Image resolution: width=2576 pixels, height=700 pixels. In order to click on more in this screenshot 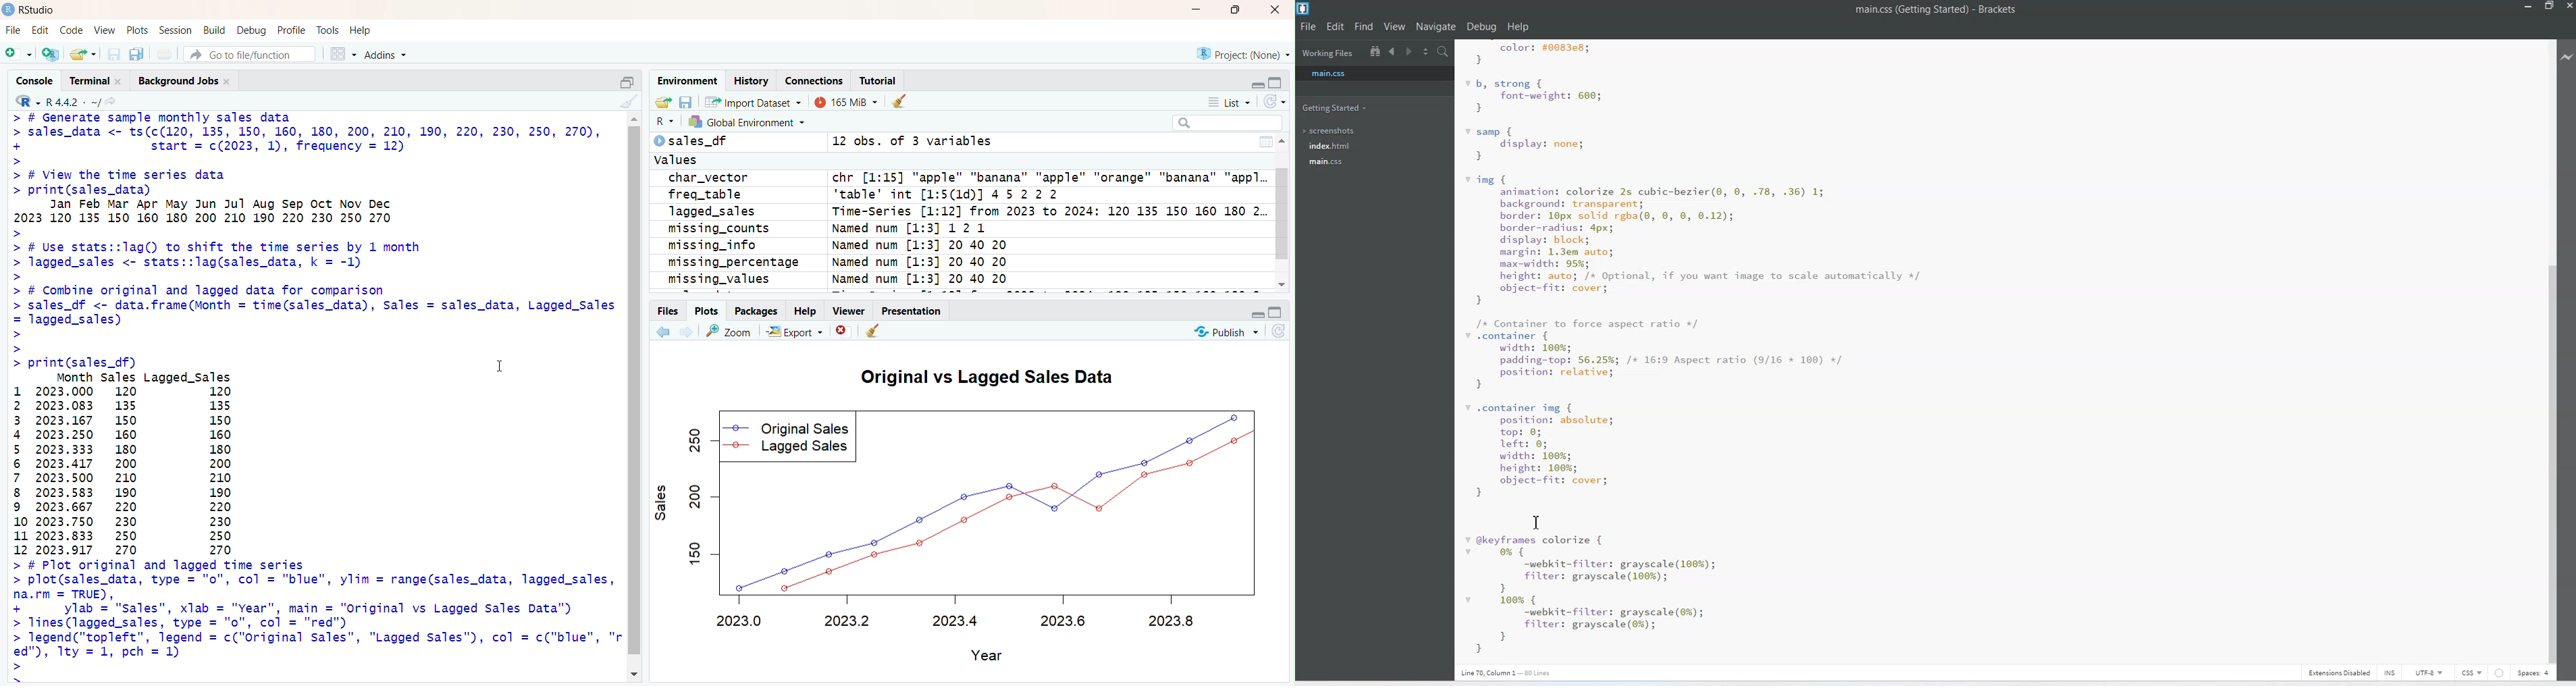, I will do `click(1265, 142)`.